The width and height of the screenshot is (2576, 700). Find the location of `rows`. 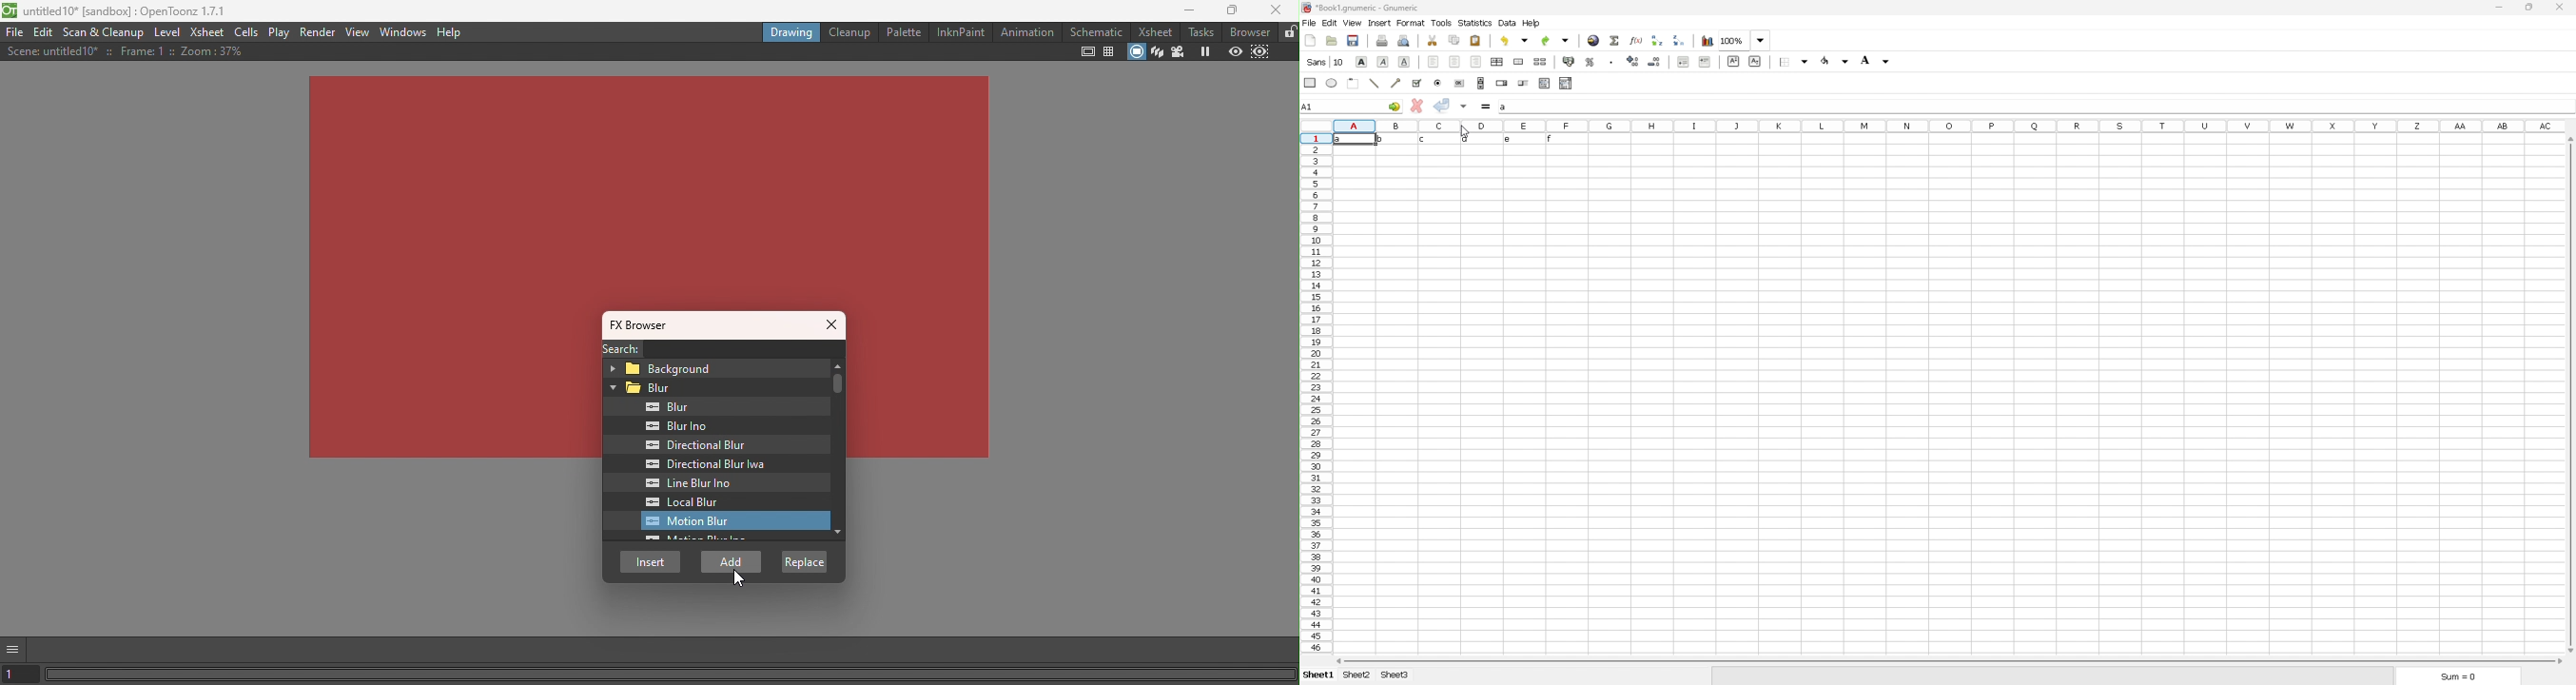

rows is located at coordinates (1314, 392).